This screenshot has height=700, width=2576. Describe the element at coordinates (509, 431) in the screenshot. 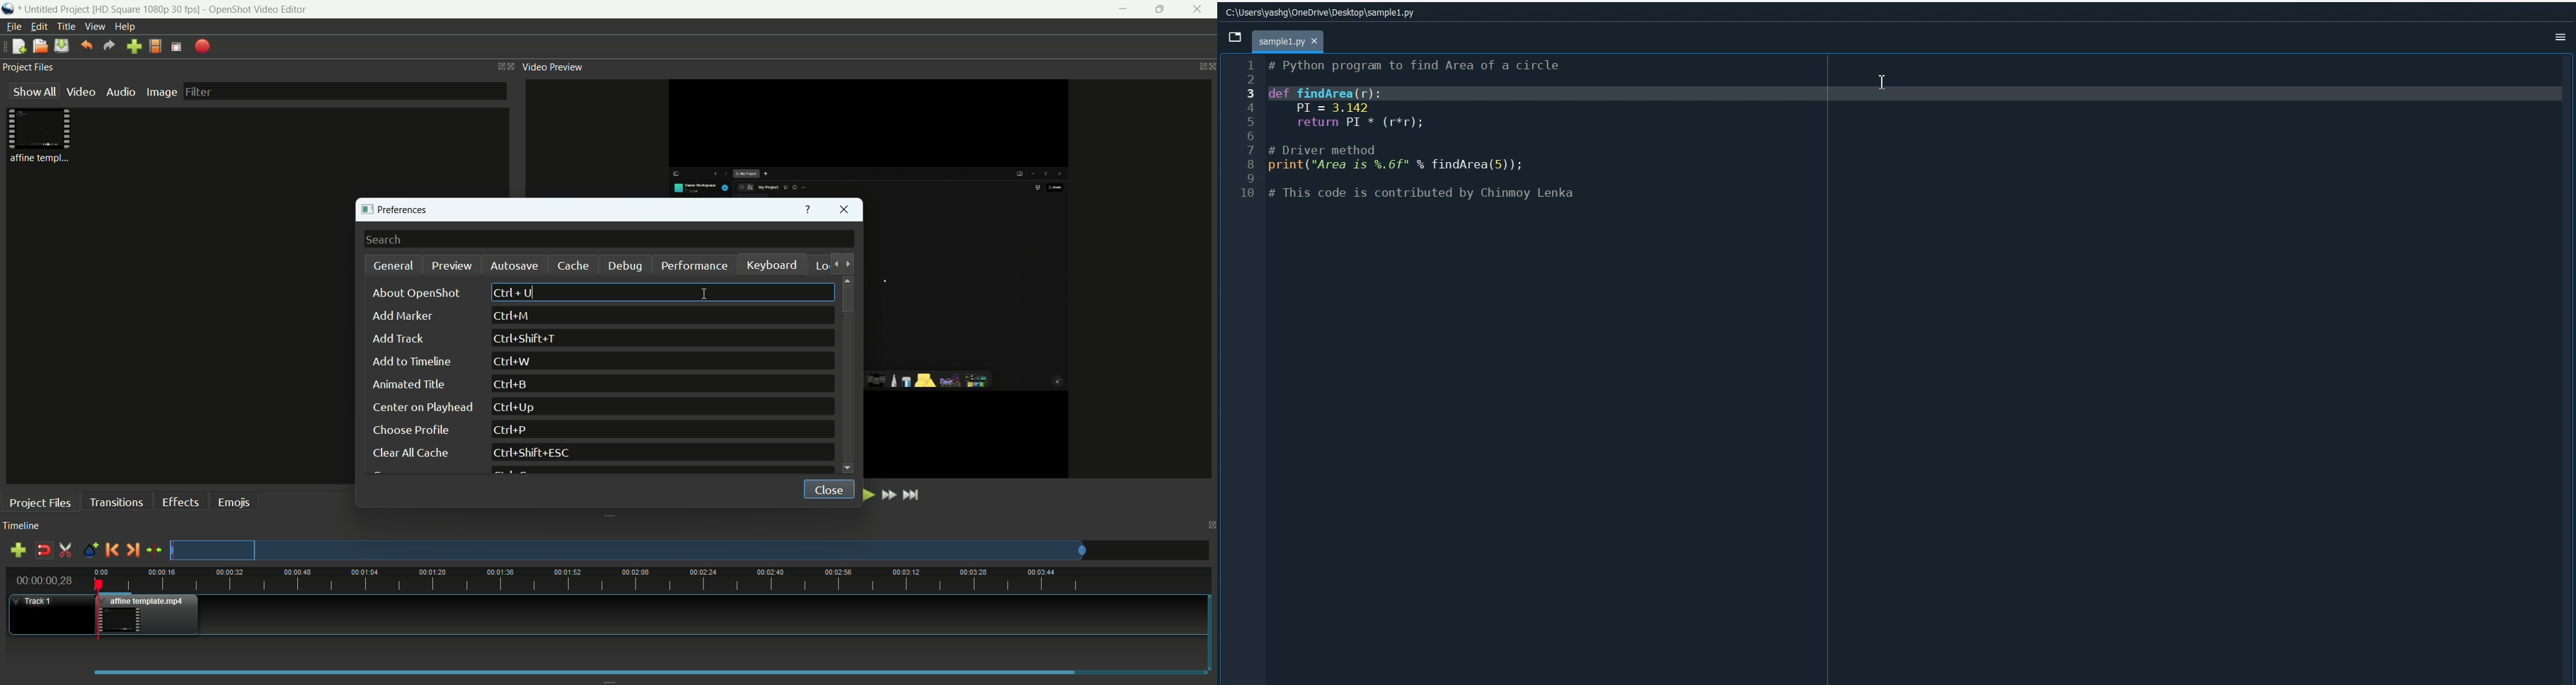

I see `keyboard shortcut` at that location.